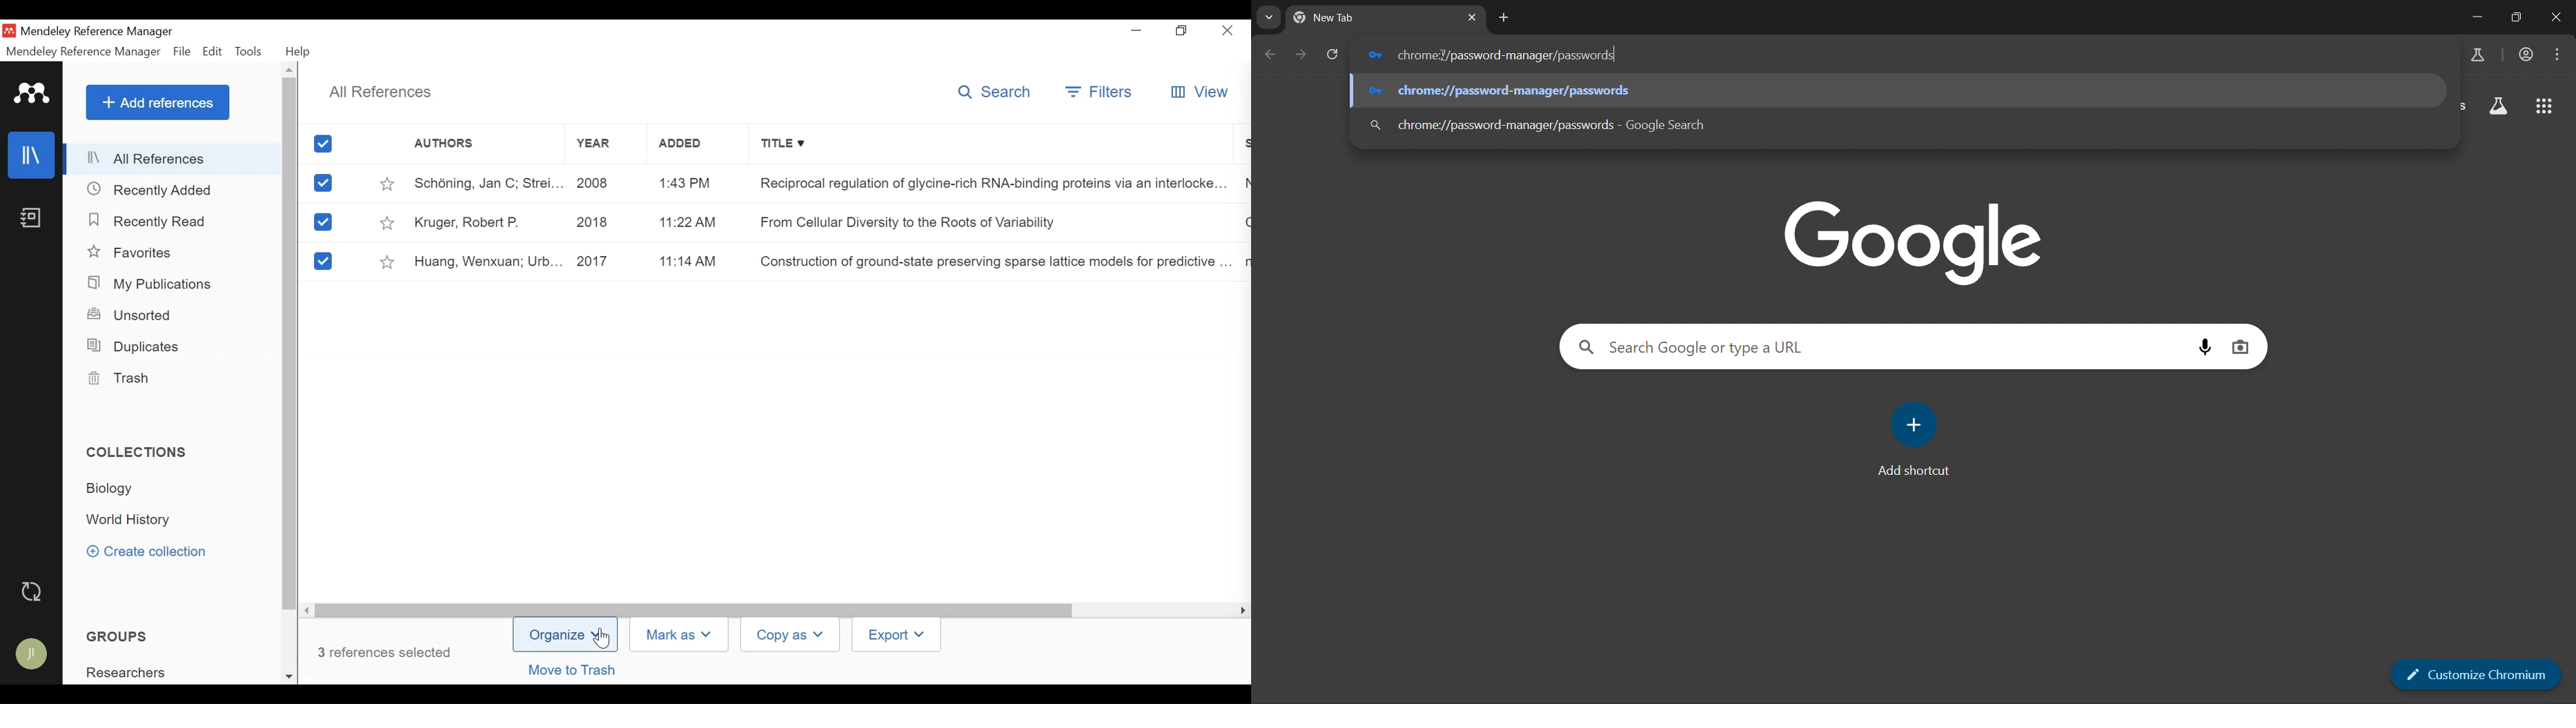 This screenshot has height=728, width=2576. Describe the element at coordinates (1229, 31) in the screenshot. I see `Close` at that location.